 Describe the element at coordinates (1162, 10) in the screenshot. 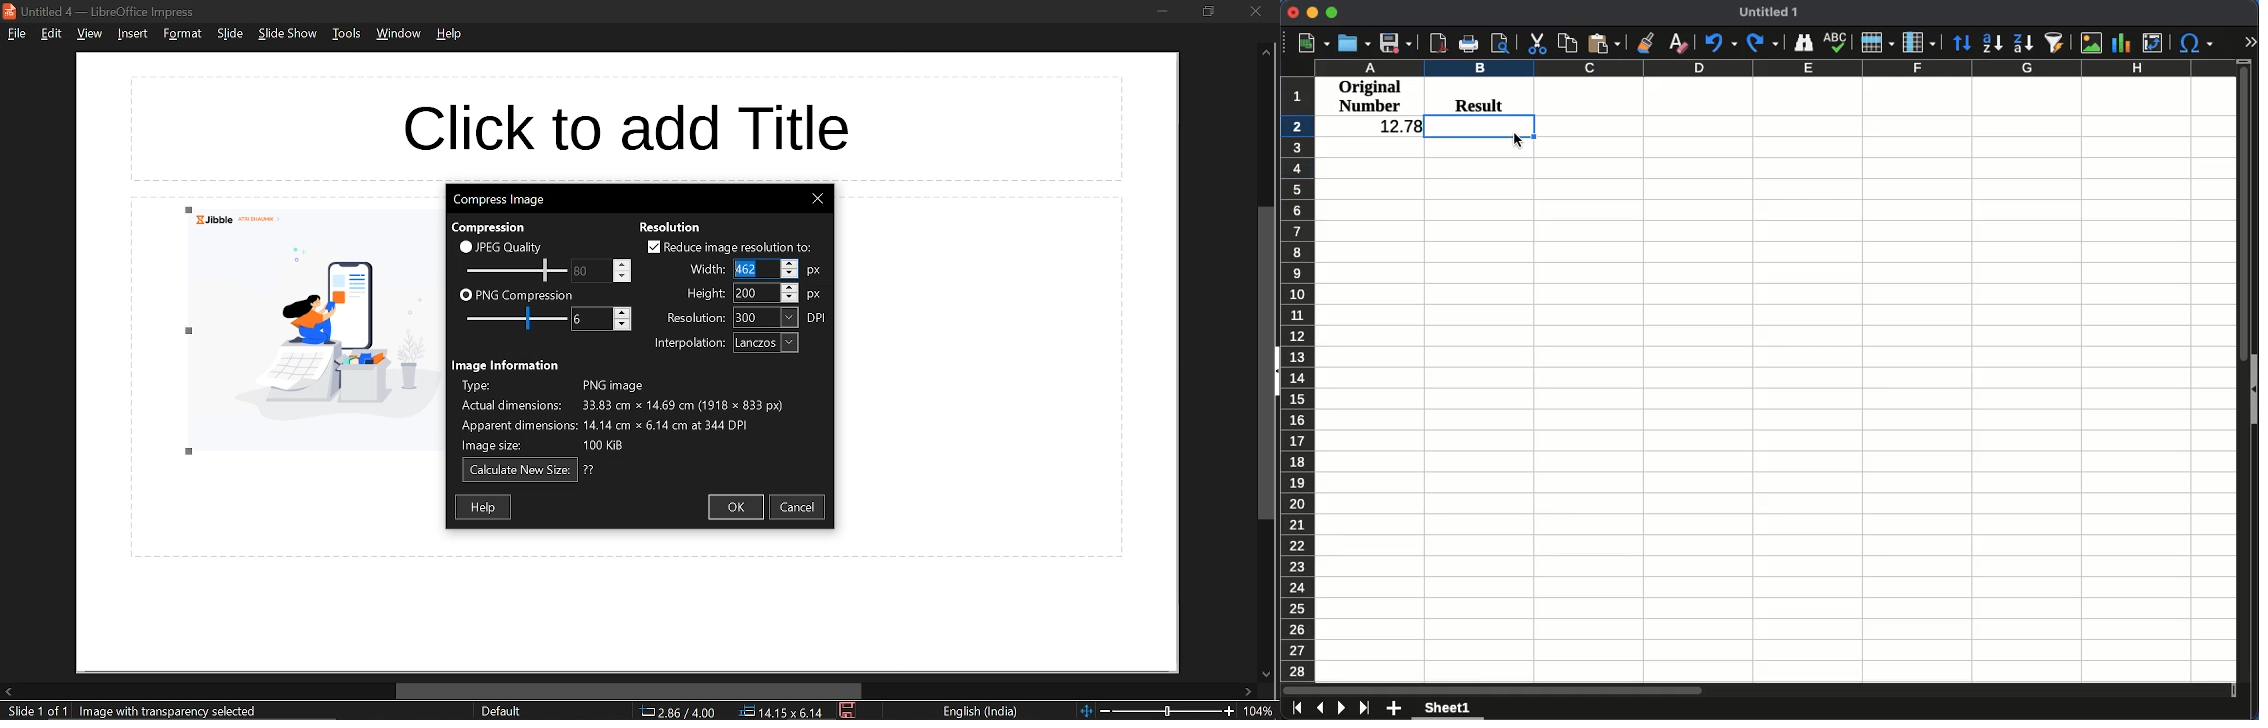

I see `minimize` at that location.